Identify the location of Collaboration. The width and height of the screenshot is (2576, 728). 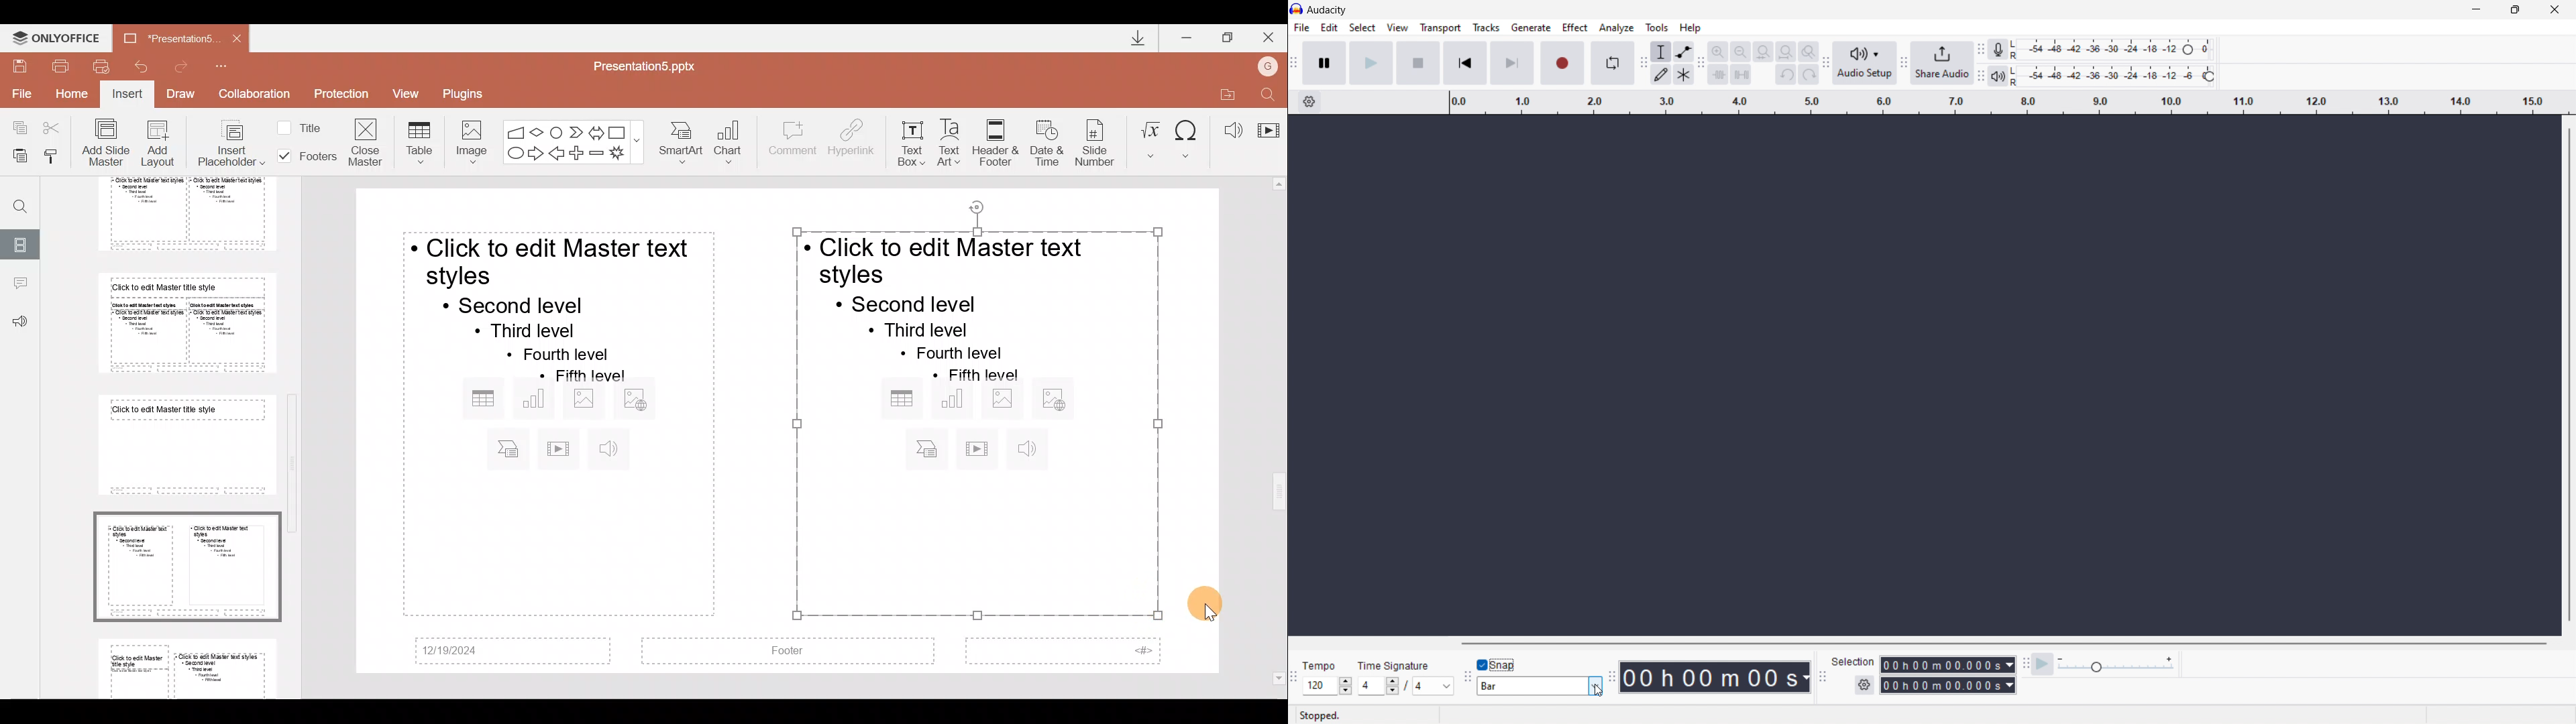
(254, 94).